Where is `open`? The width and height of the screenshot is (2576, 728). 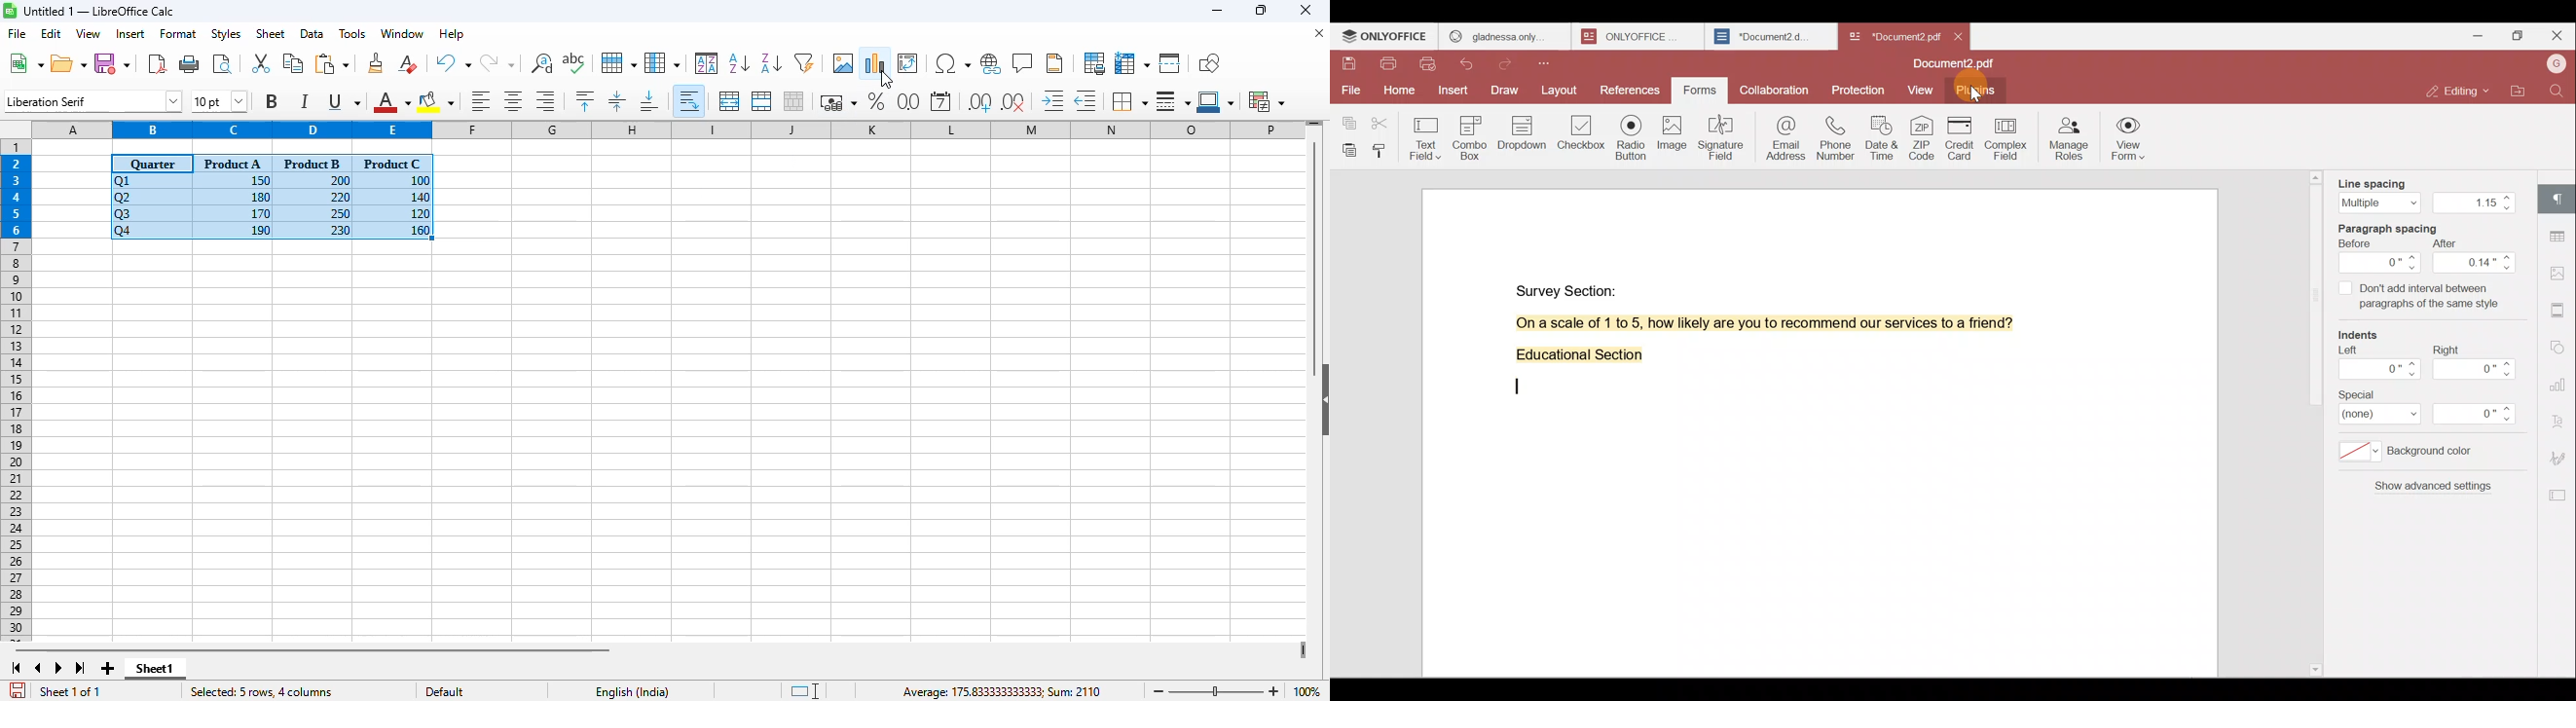 open is located at coordinates (68, 63).